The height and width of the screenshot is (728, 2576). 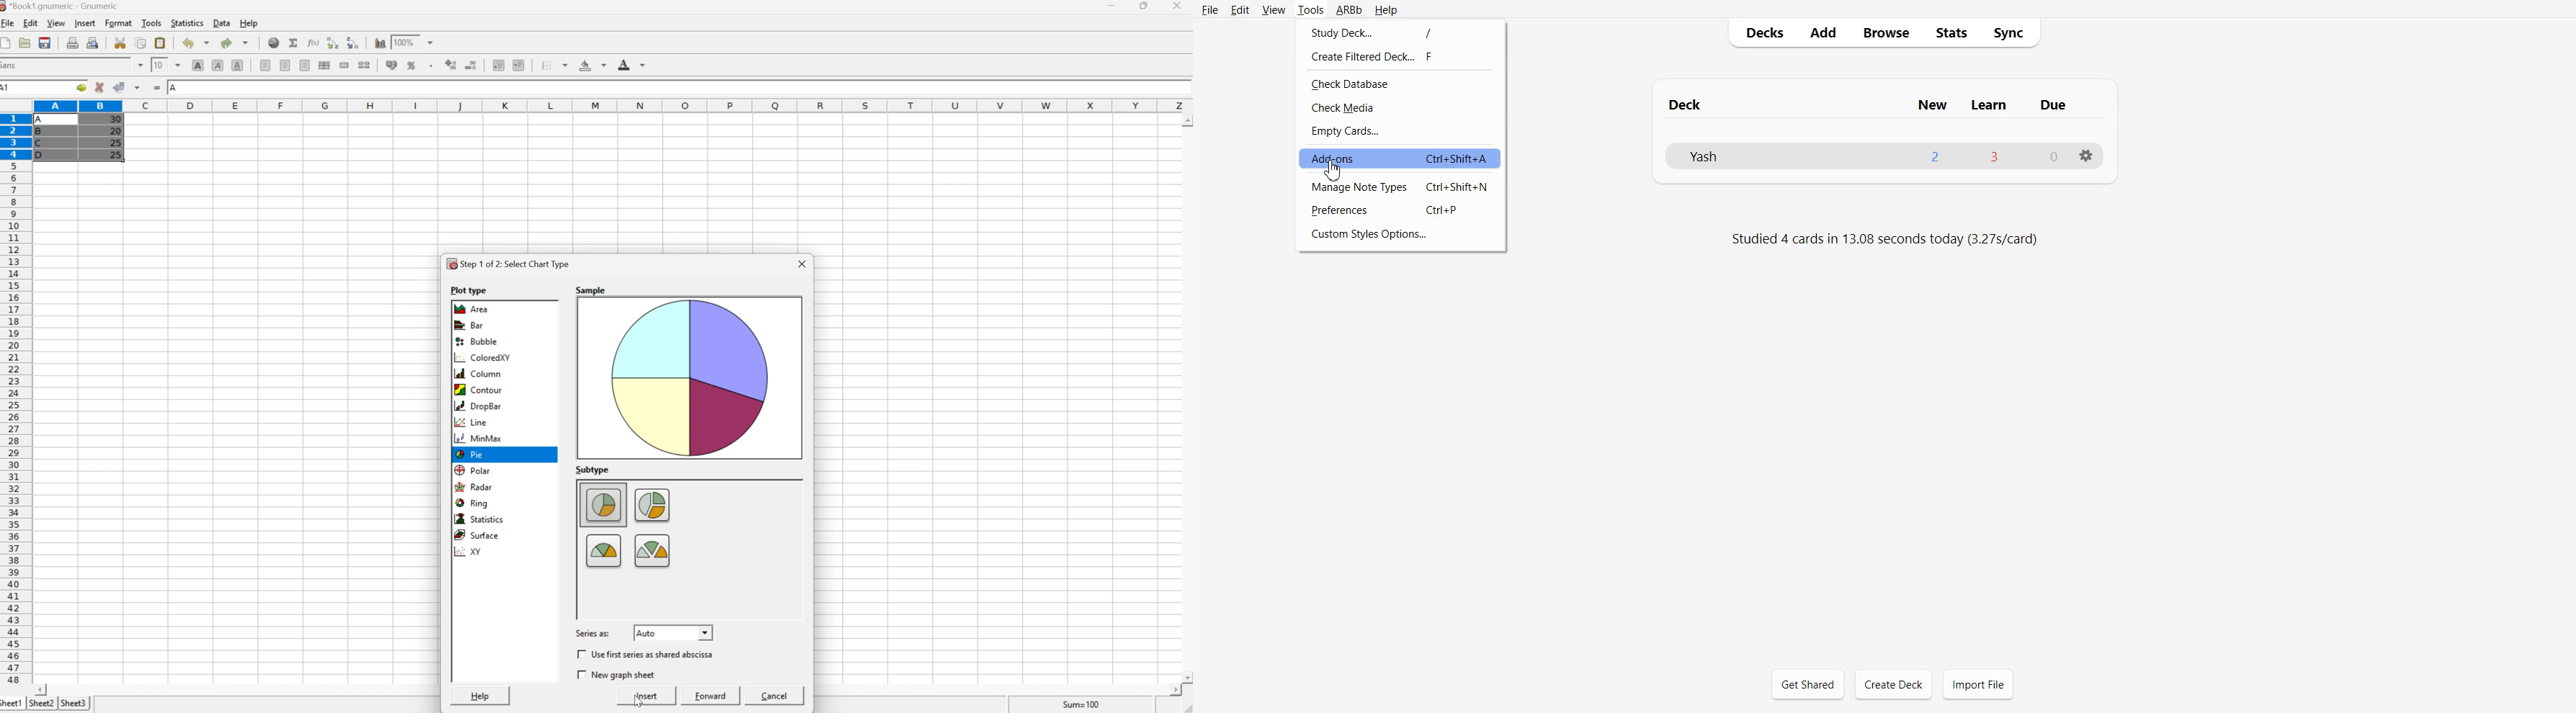 What do you see at coordinates (43, 155) in the screenshot?
I see `D` at bounding box center [43, 155].